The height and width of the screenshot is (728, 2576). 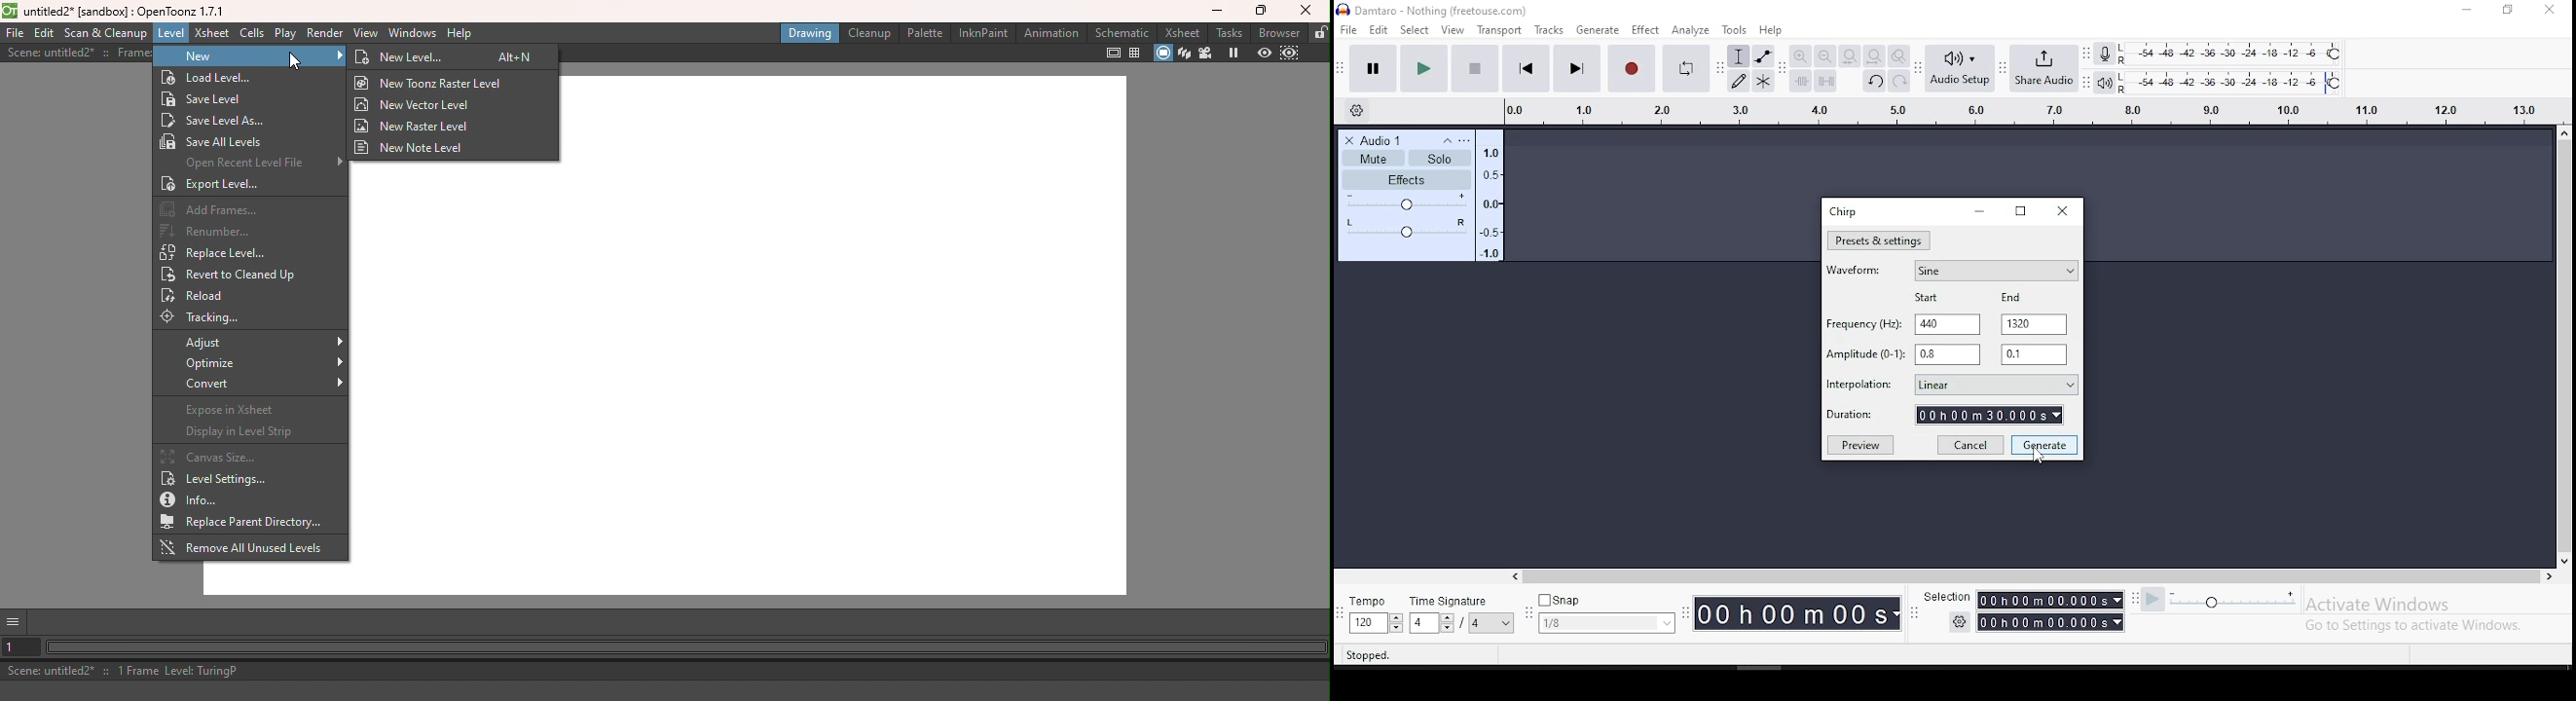 What do you see at coordinates (1801, 572) in the screenshot?
I see `horizontal scroll bar` at bounding box center [1801, 572].